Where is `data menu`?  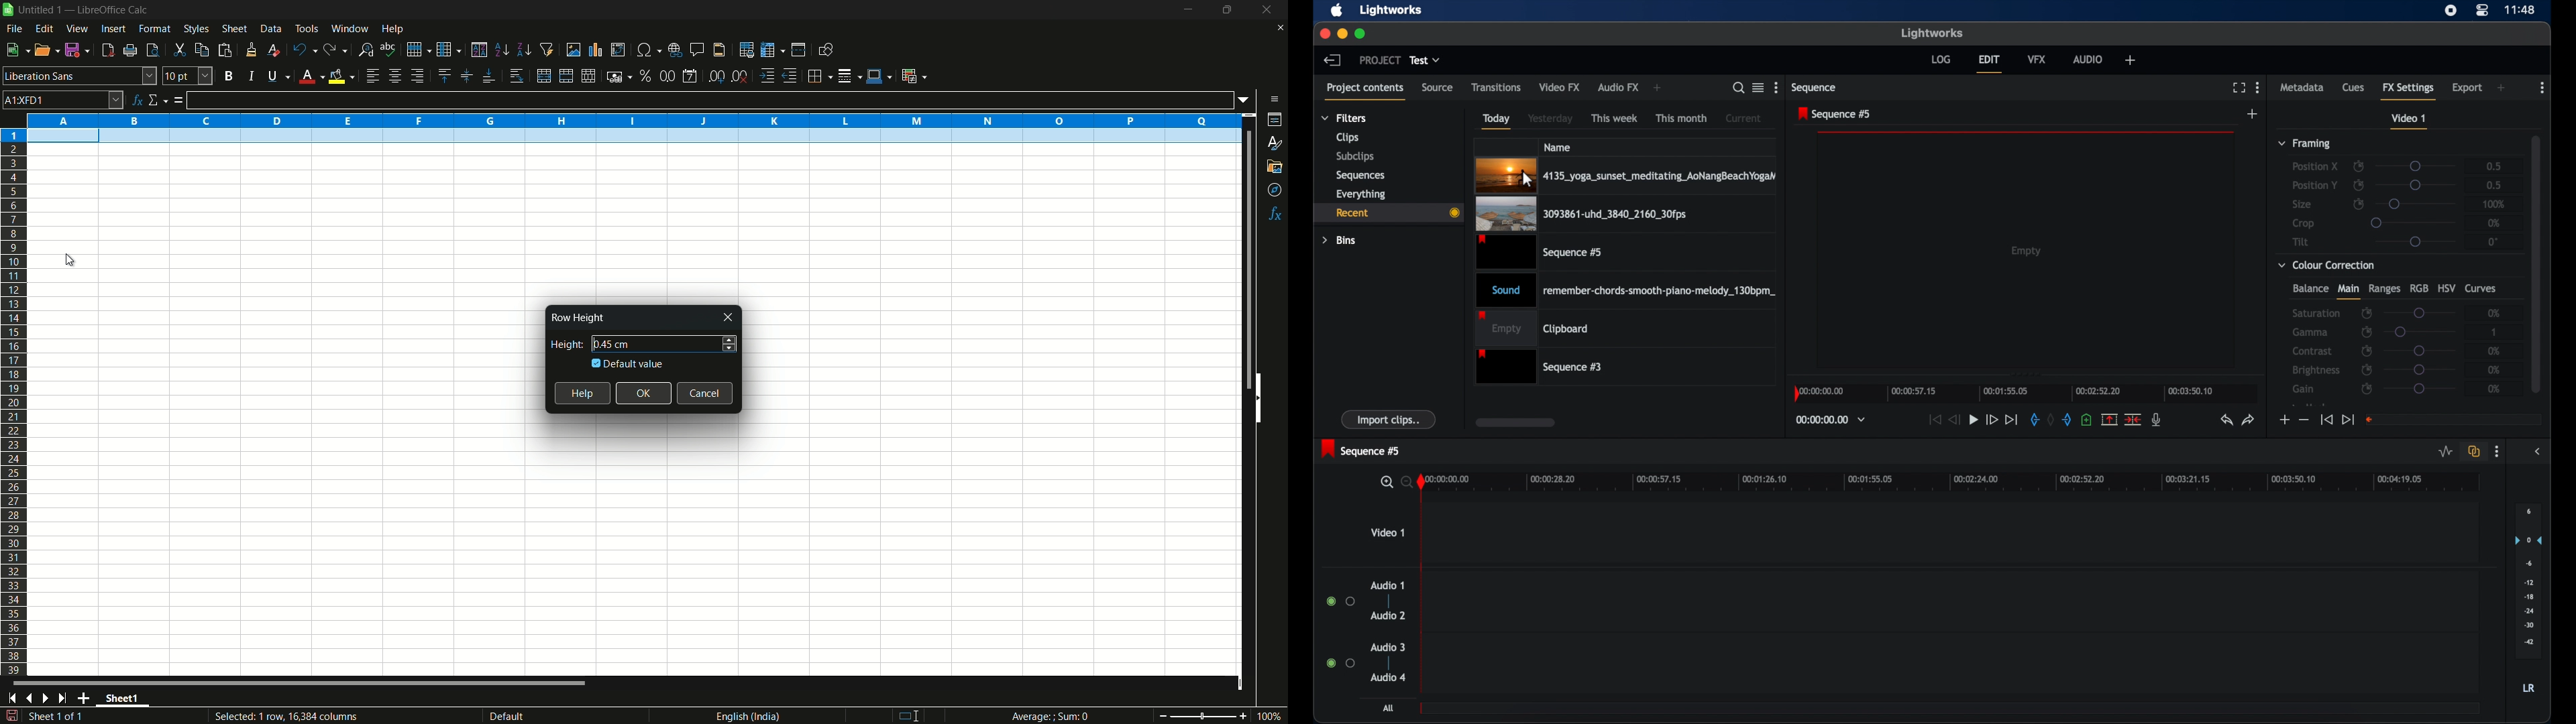 data menu is located at coordinates (271, 29).